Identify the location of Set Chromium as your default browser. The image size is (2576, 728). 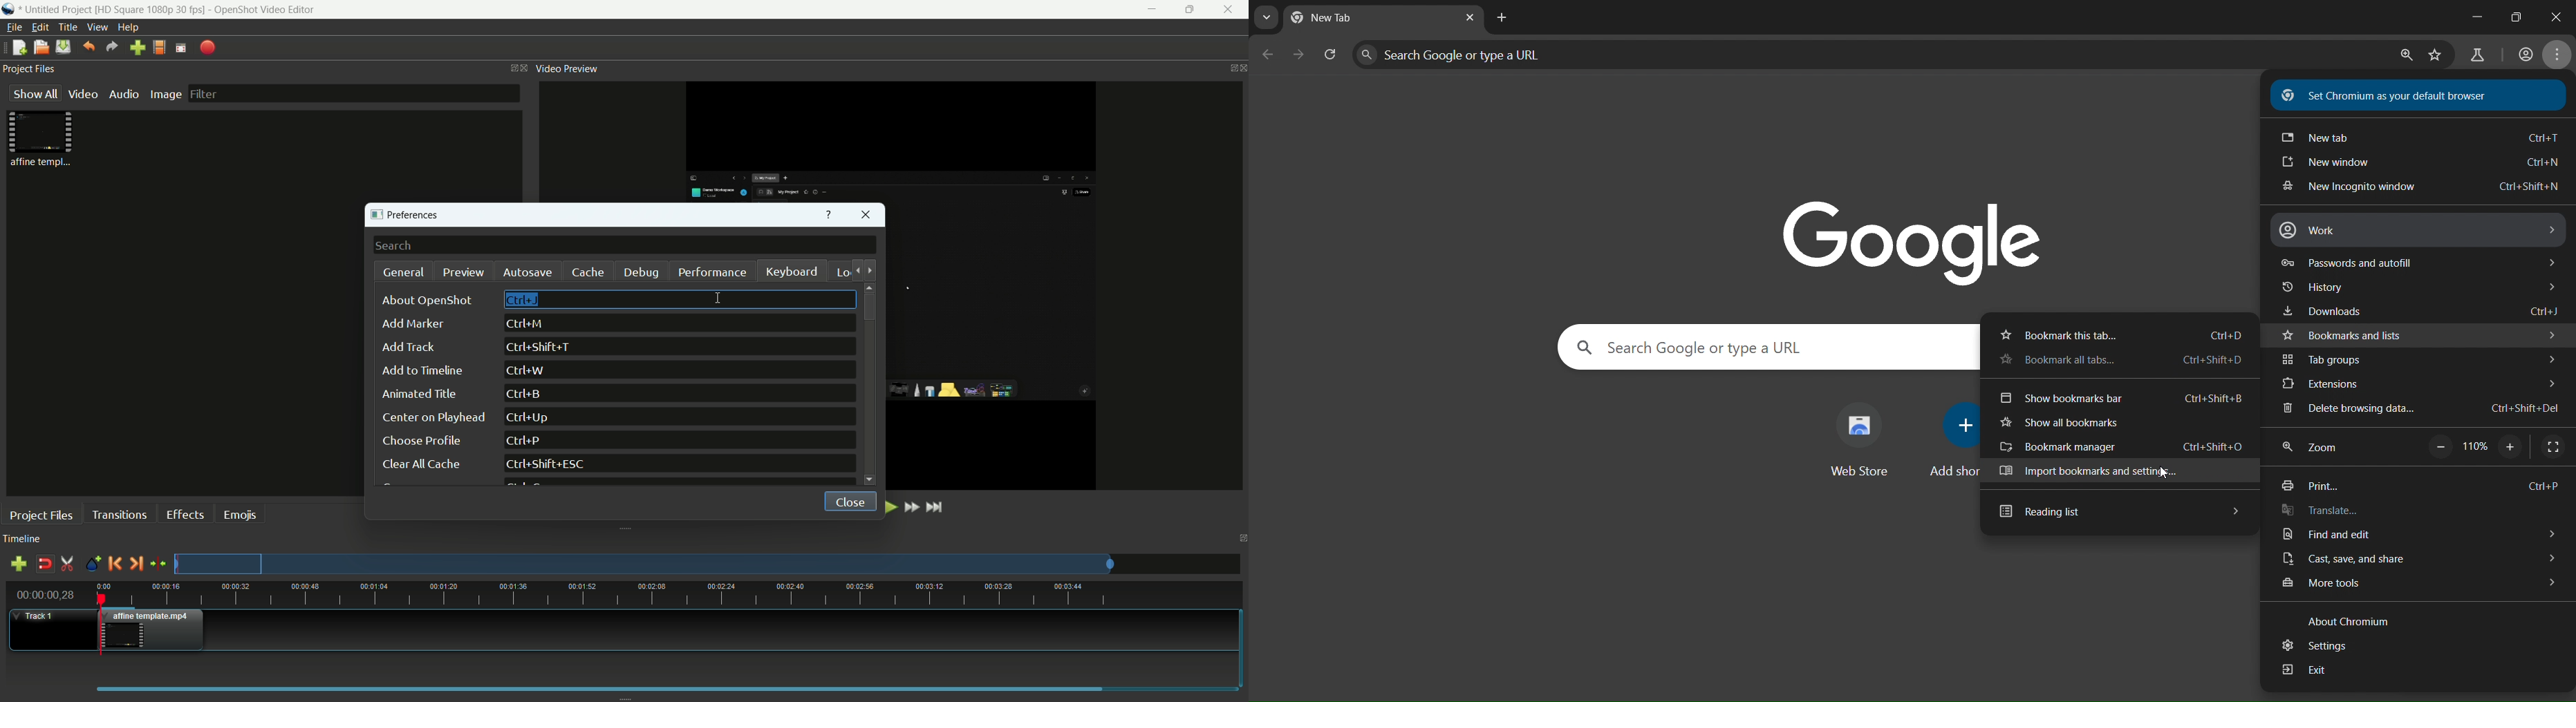
(2420, 95).